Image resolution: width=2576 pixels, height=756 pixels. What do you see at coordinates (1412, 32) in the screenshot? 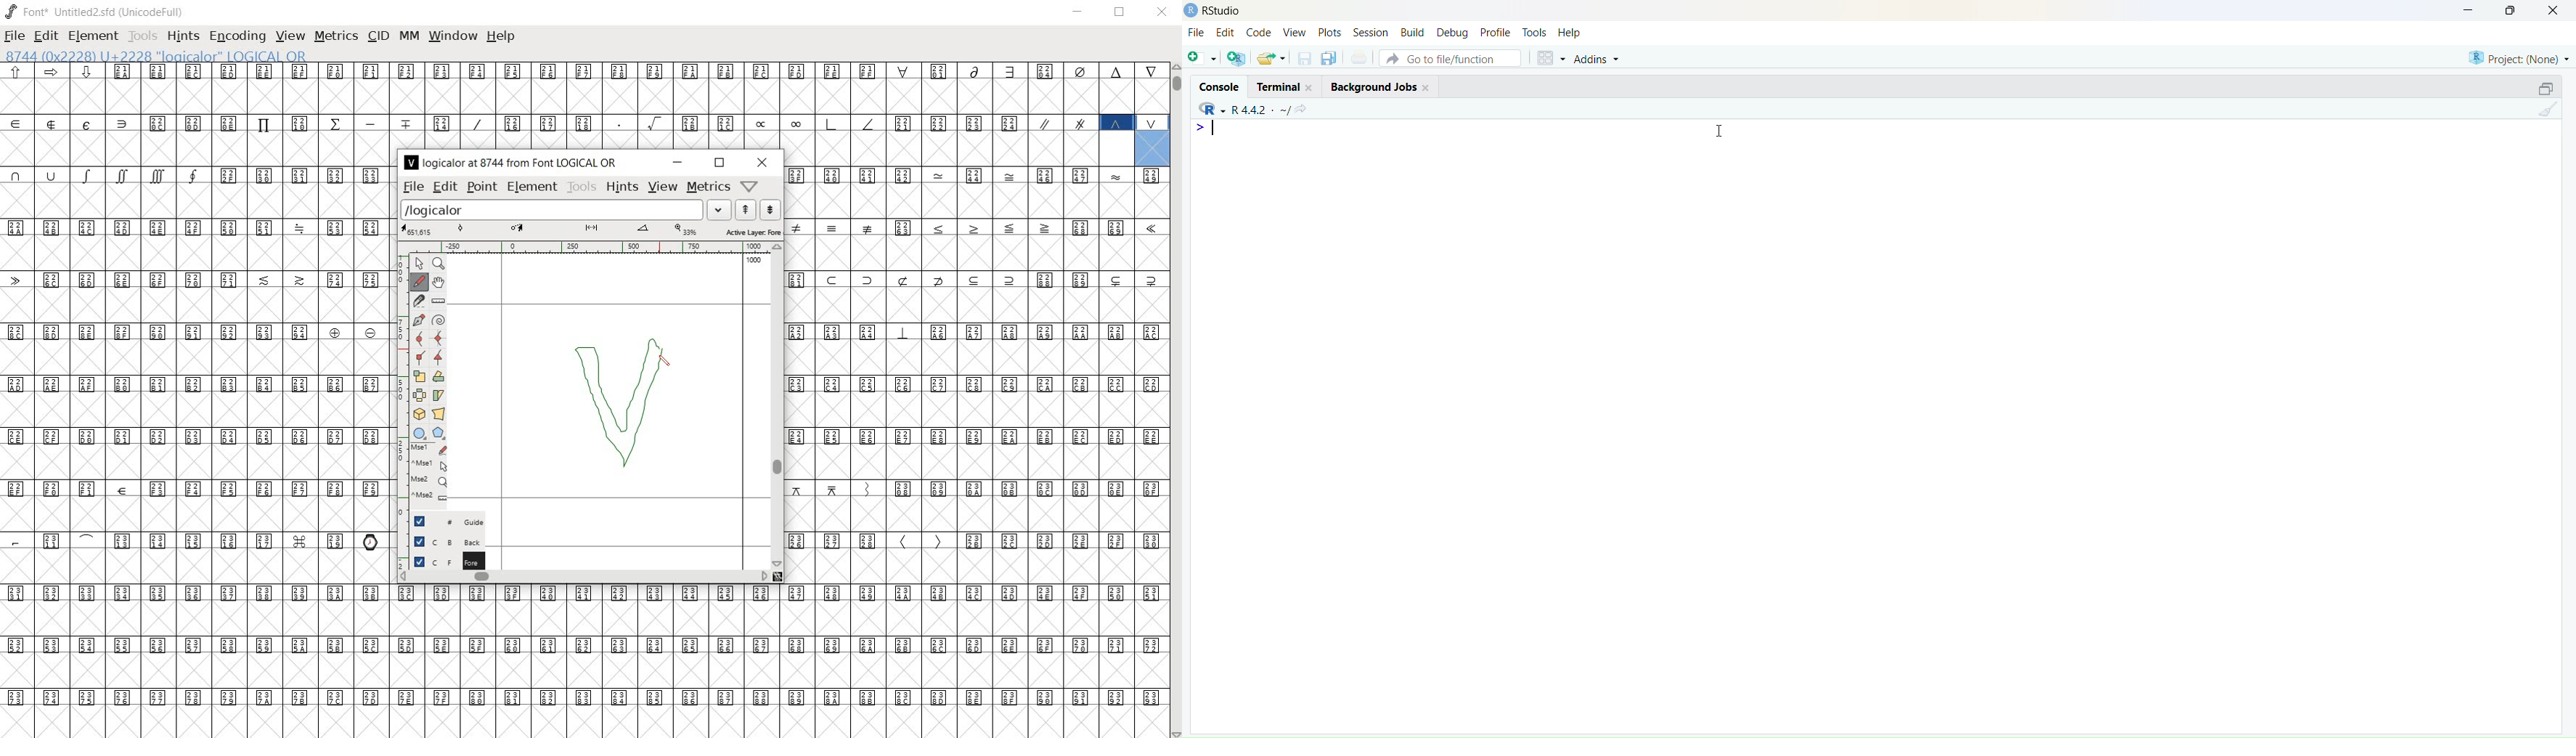
I see `Build` at bounding box center [1412, 32].